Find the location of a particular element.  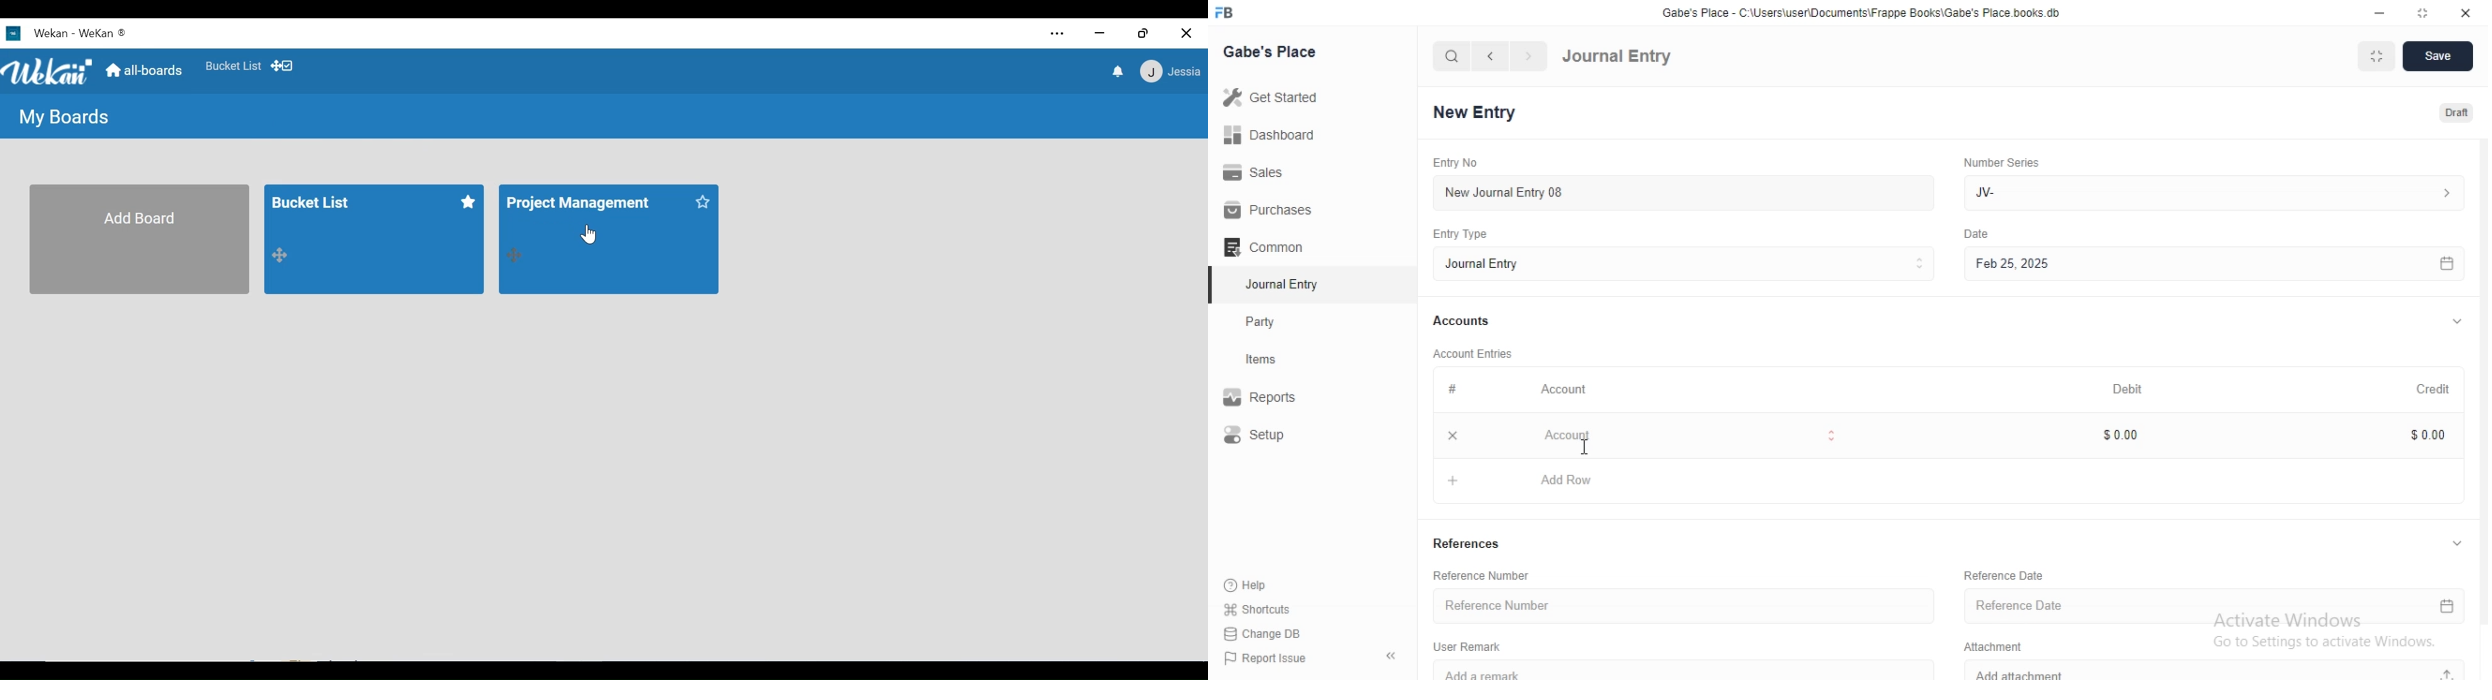

Accounts is located at coordinates (1463, 322).